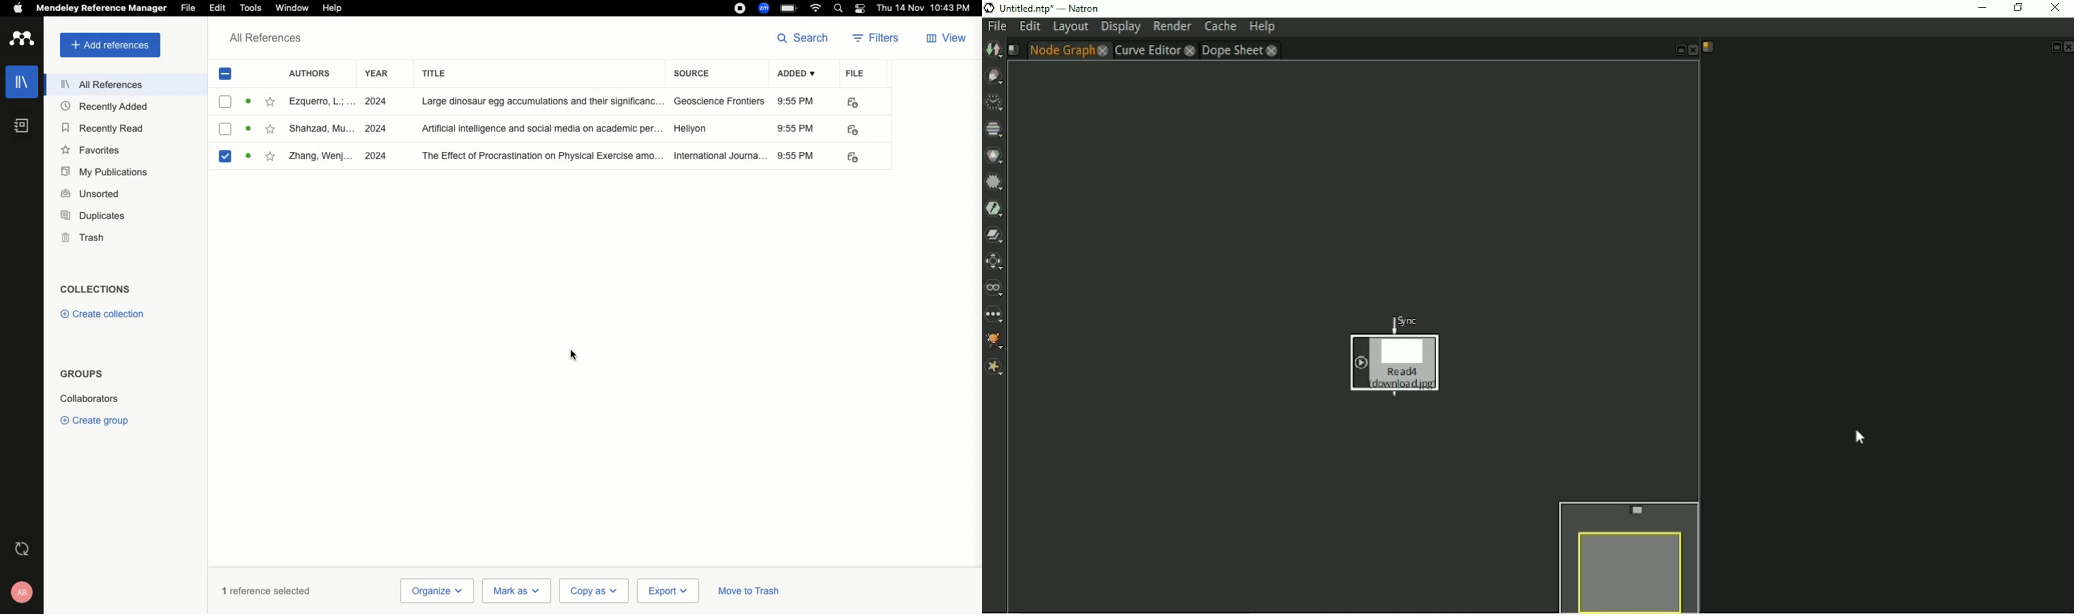 The width and height of the screenshot is (2100, 616). I want to click on File, so click(189, 8).